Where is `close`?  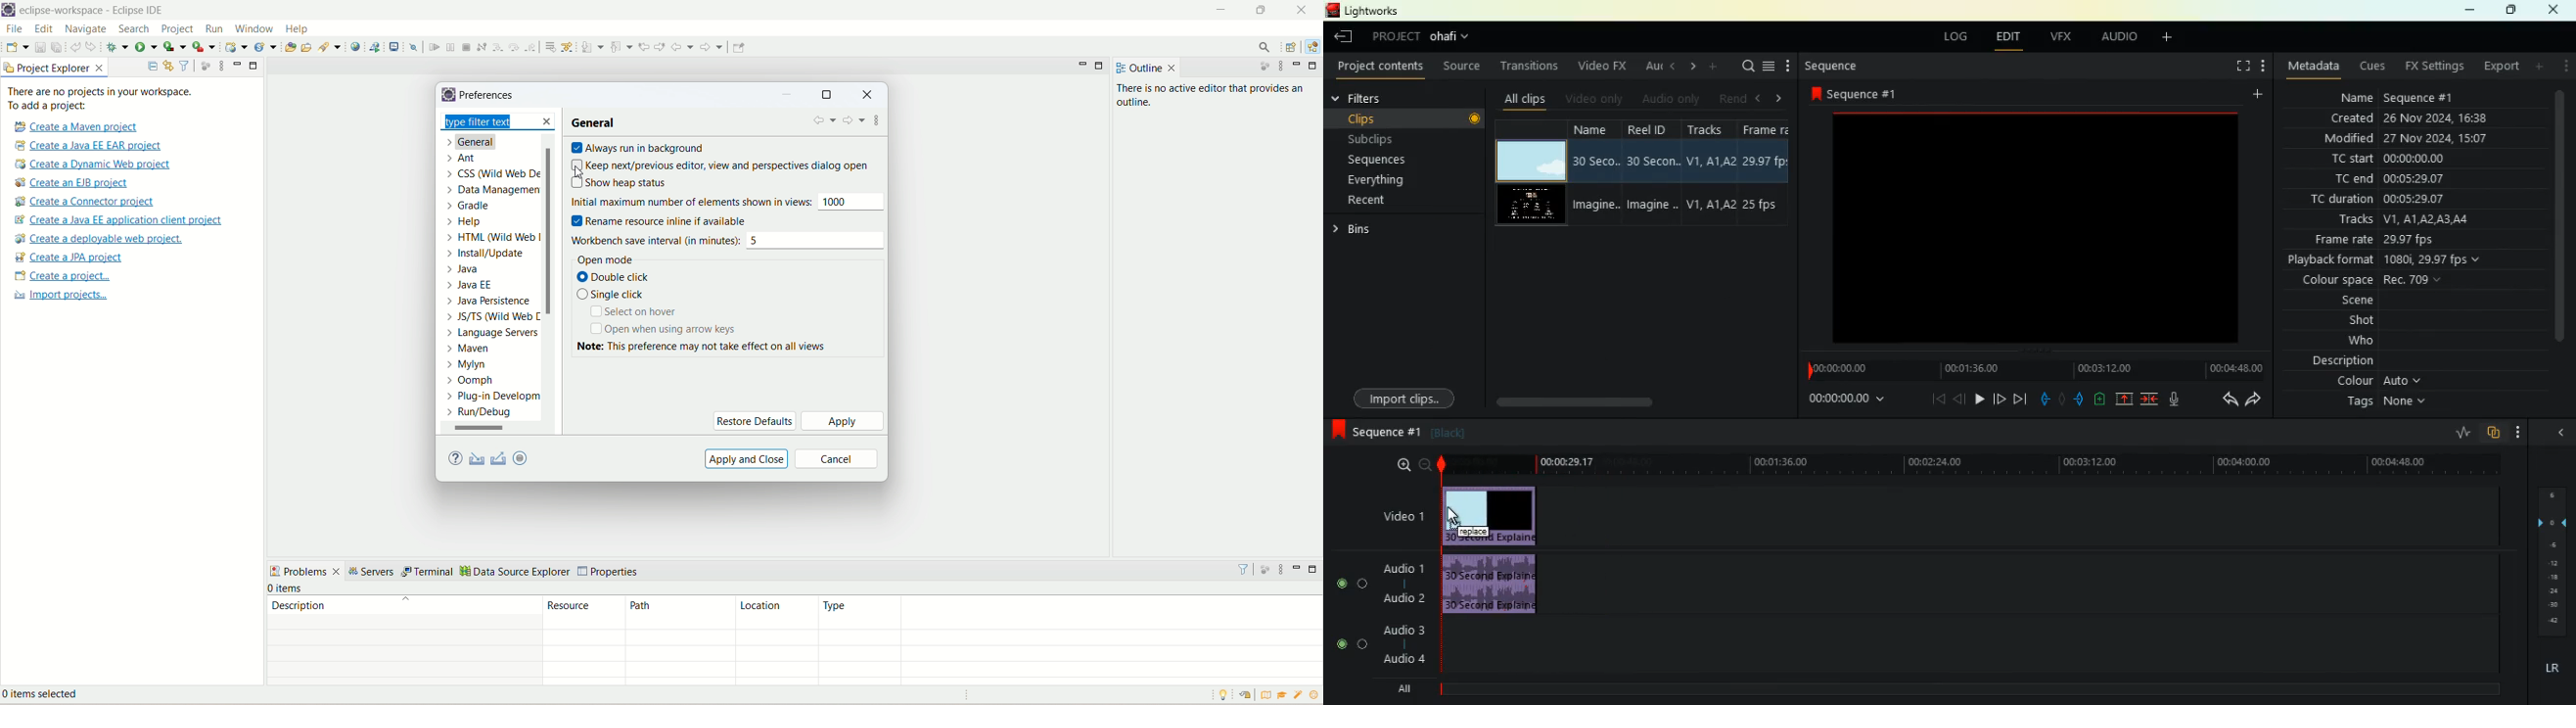
close is located at coordinates (2559, 432).